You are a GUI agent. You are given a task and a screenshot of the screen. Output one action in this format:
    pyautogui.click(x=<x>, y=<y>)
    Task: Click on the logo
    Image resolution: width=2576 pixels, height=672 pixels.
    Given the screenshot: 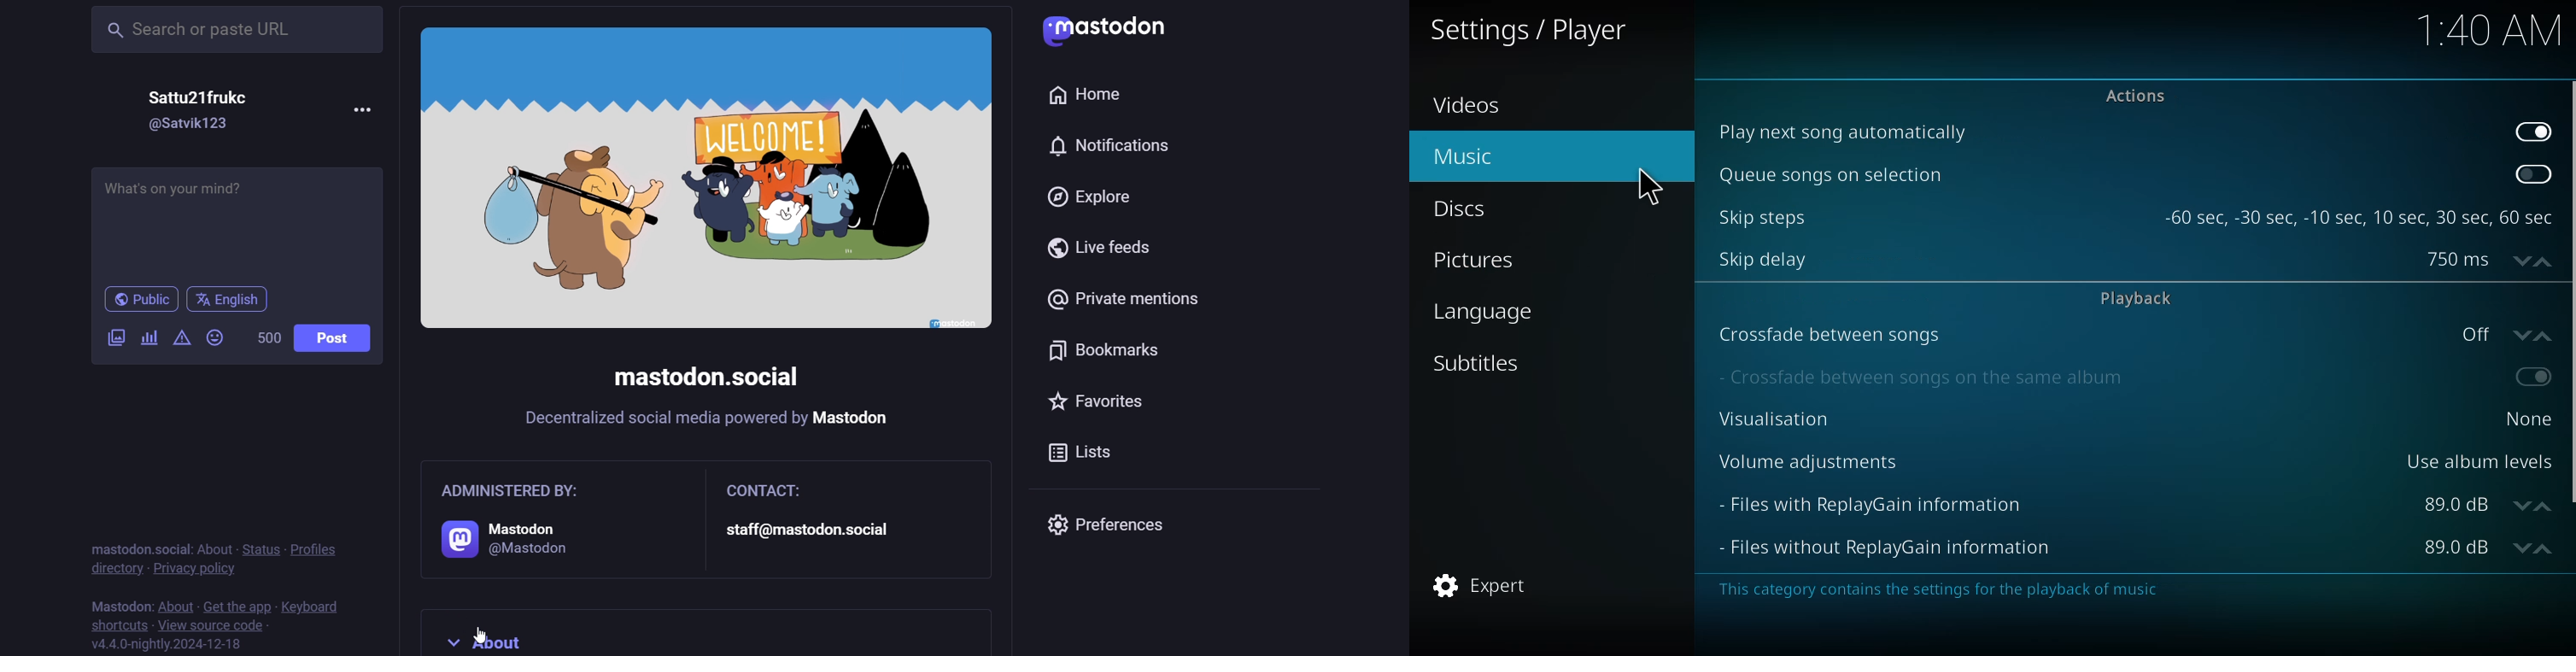 What is the action you would take?
    pyautogui.click(x=1116, y=30)
    